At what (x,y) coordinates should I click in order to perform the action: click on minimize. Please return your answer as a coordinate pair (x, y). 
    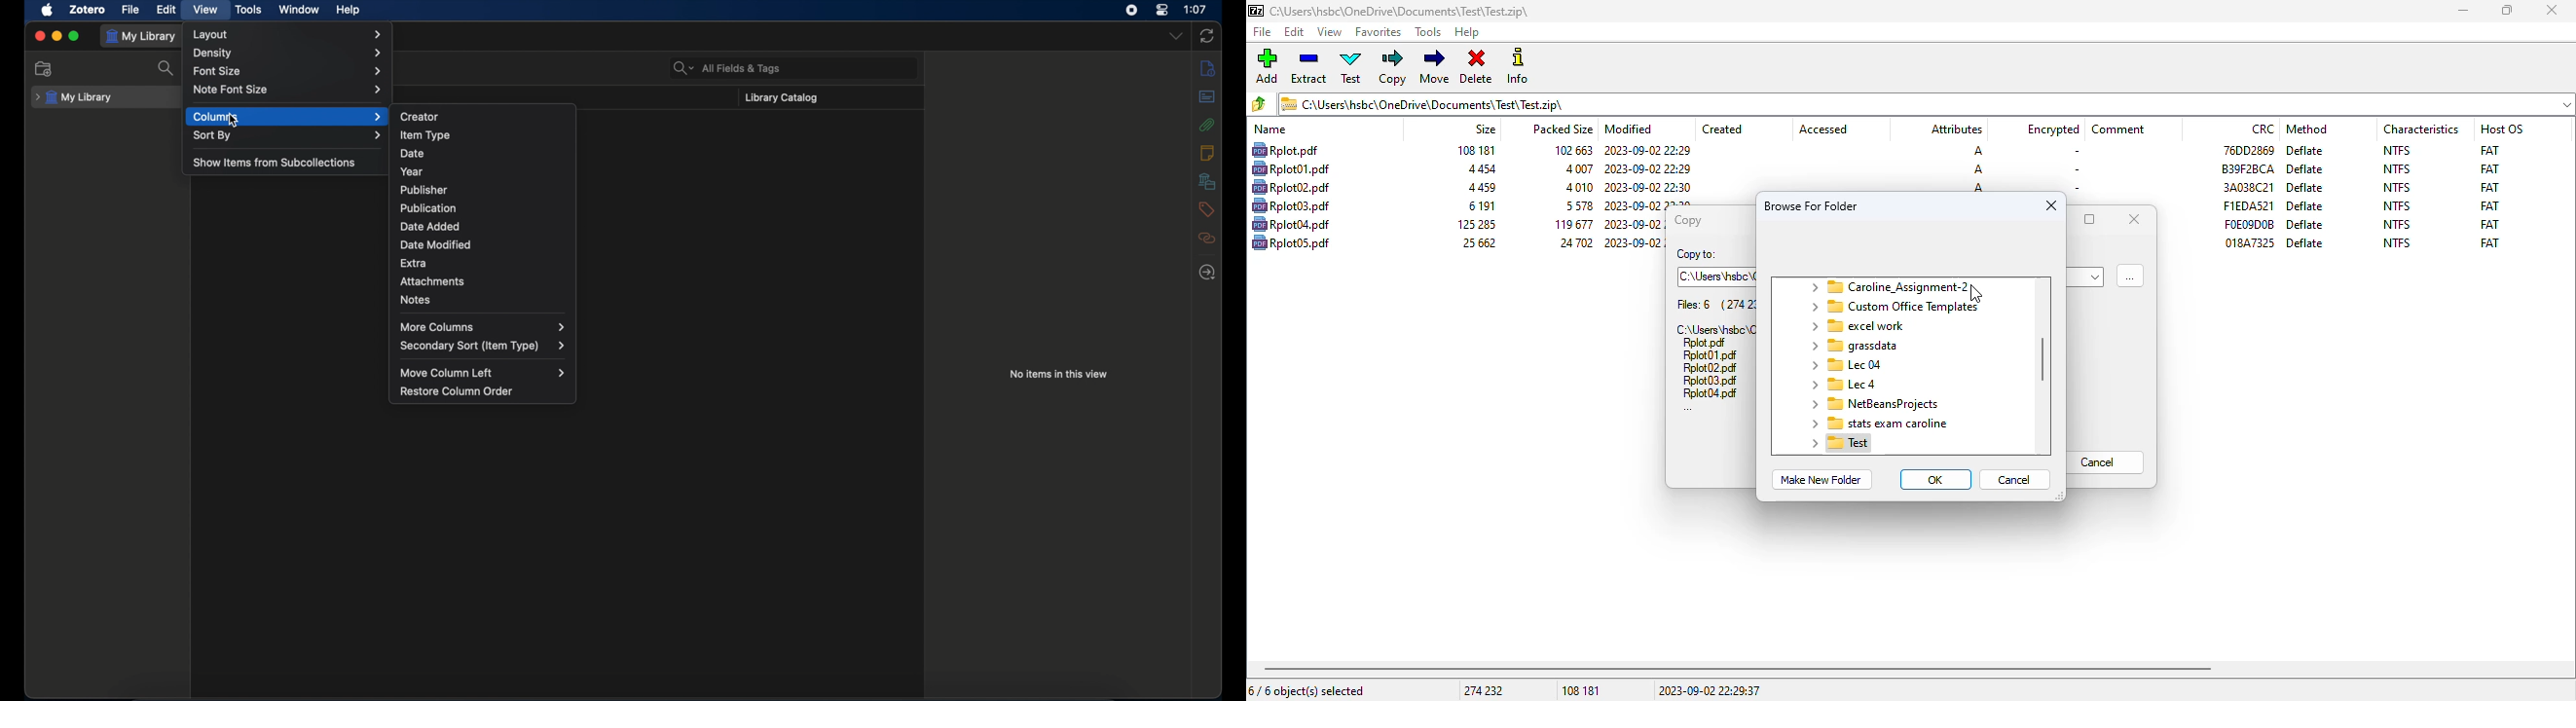
    Looking at the image, I should click on (56, 36).